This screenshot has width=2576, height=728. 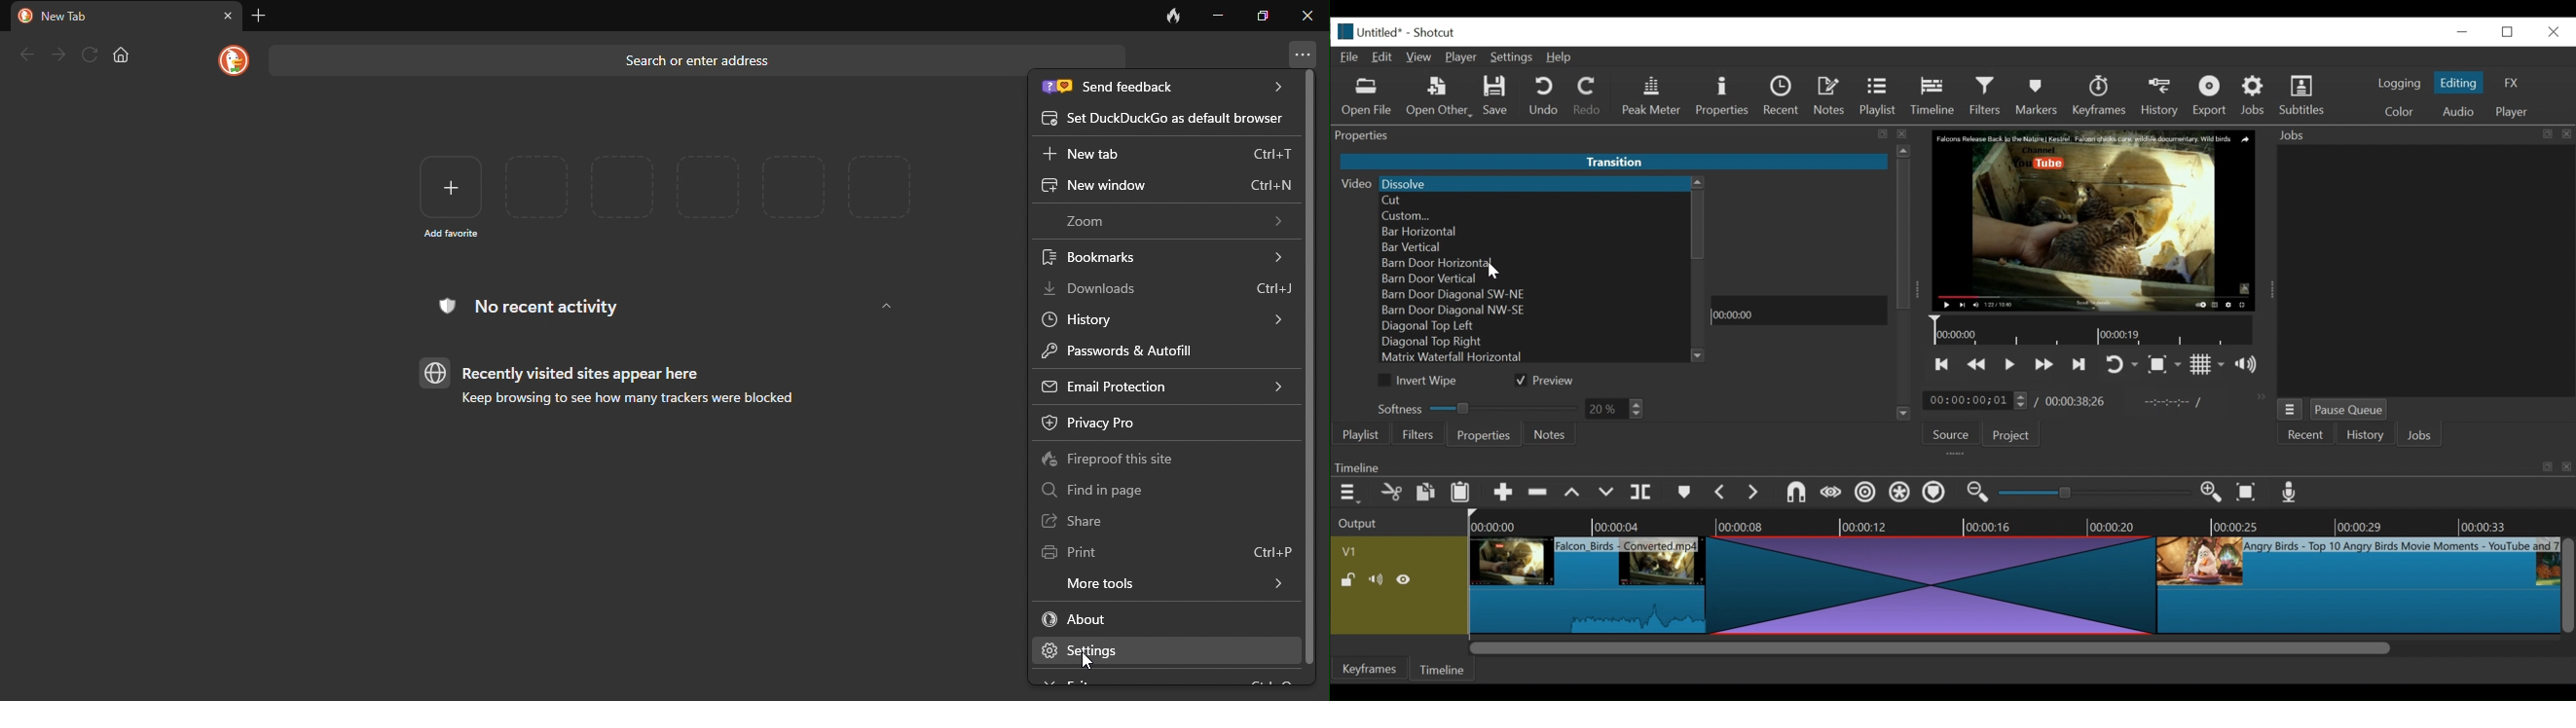 I want to click on Open file, so click(x=1367, y=97).